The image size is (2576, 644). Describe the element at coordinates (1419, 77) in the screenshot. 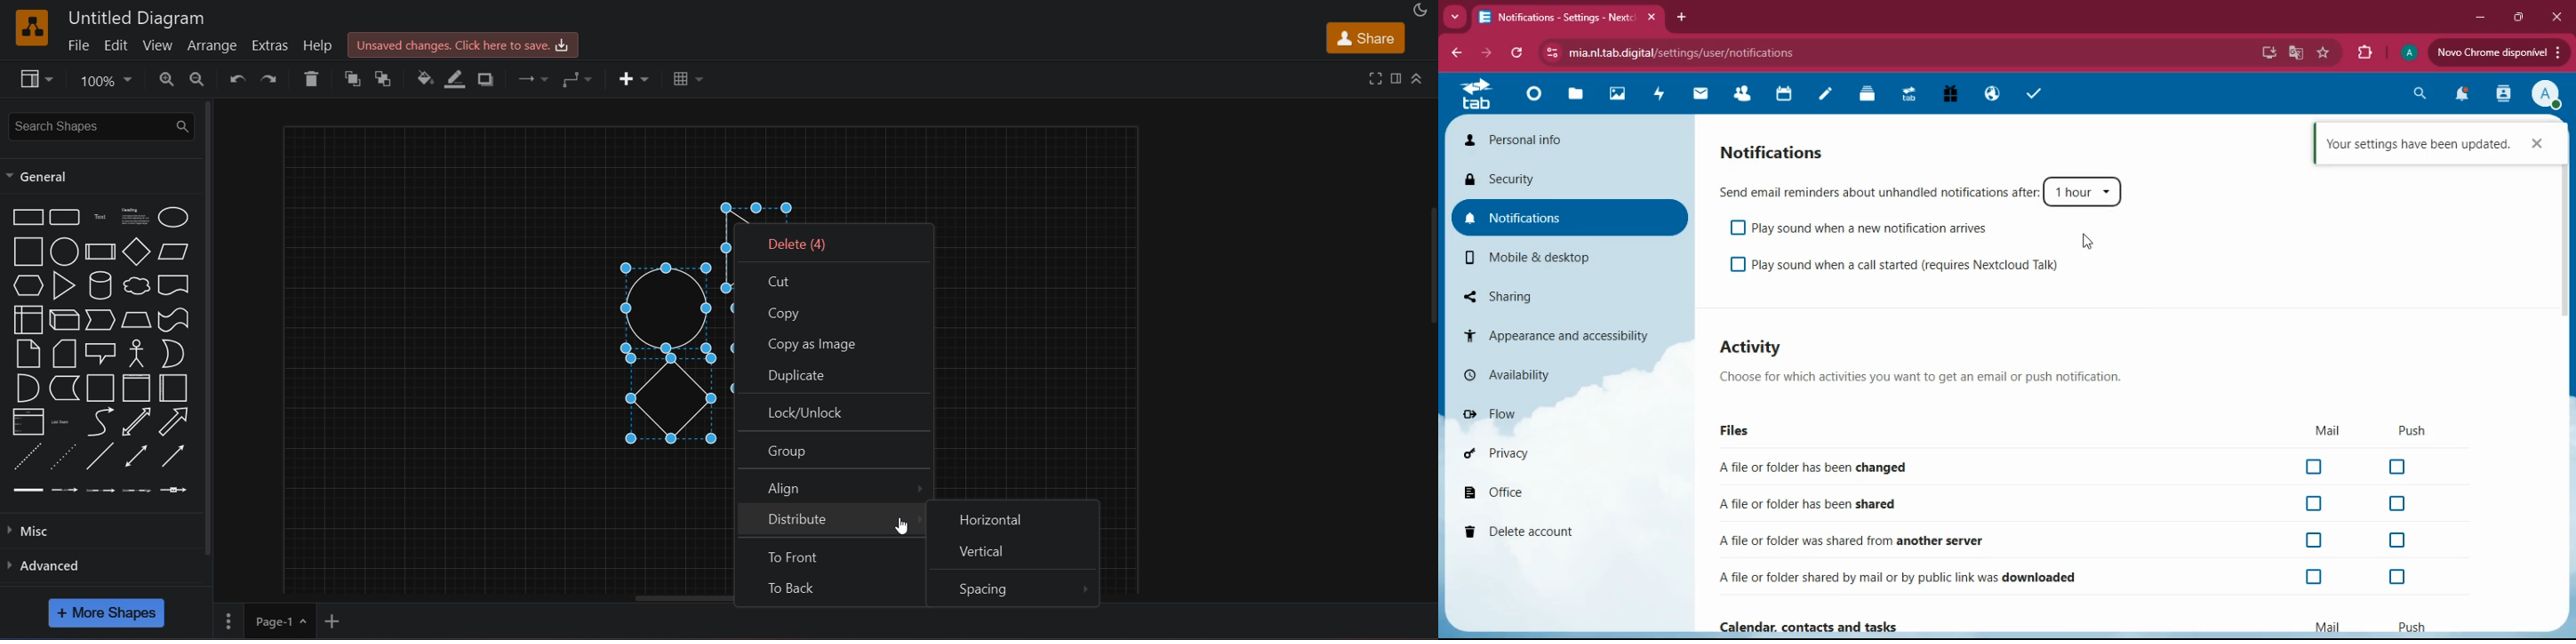

I see `collapase/expand` at that location.